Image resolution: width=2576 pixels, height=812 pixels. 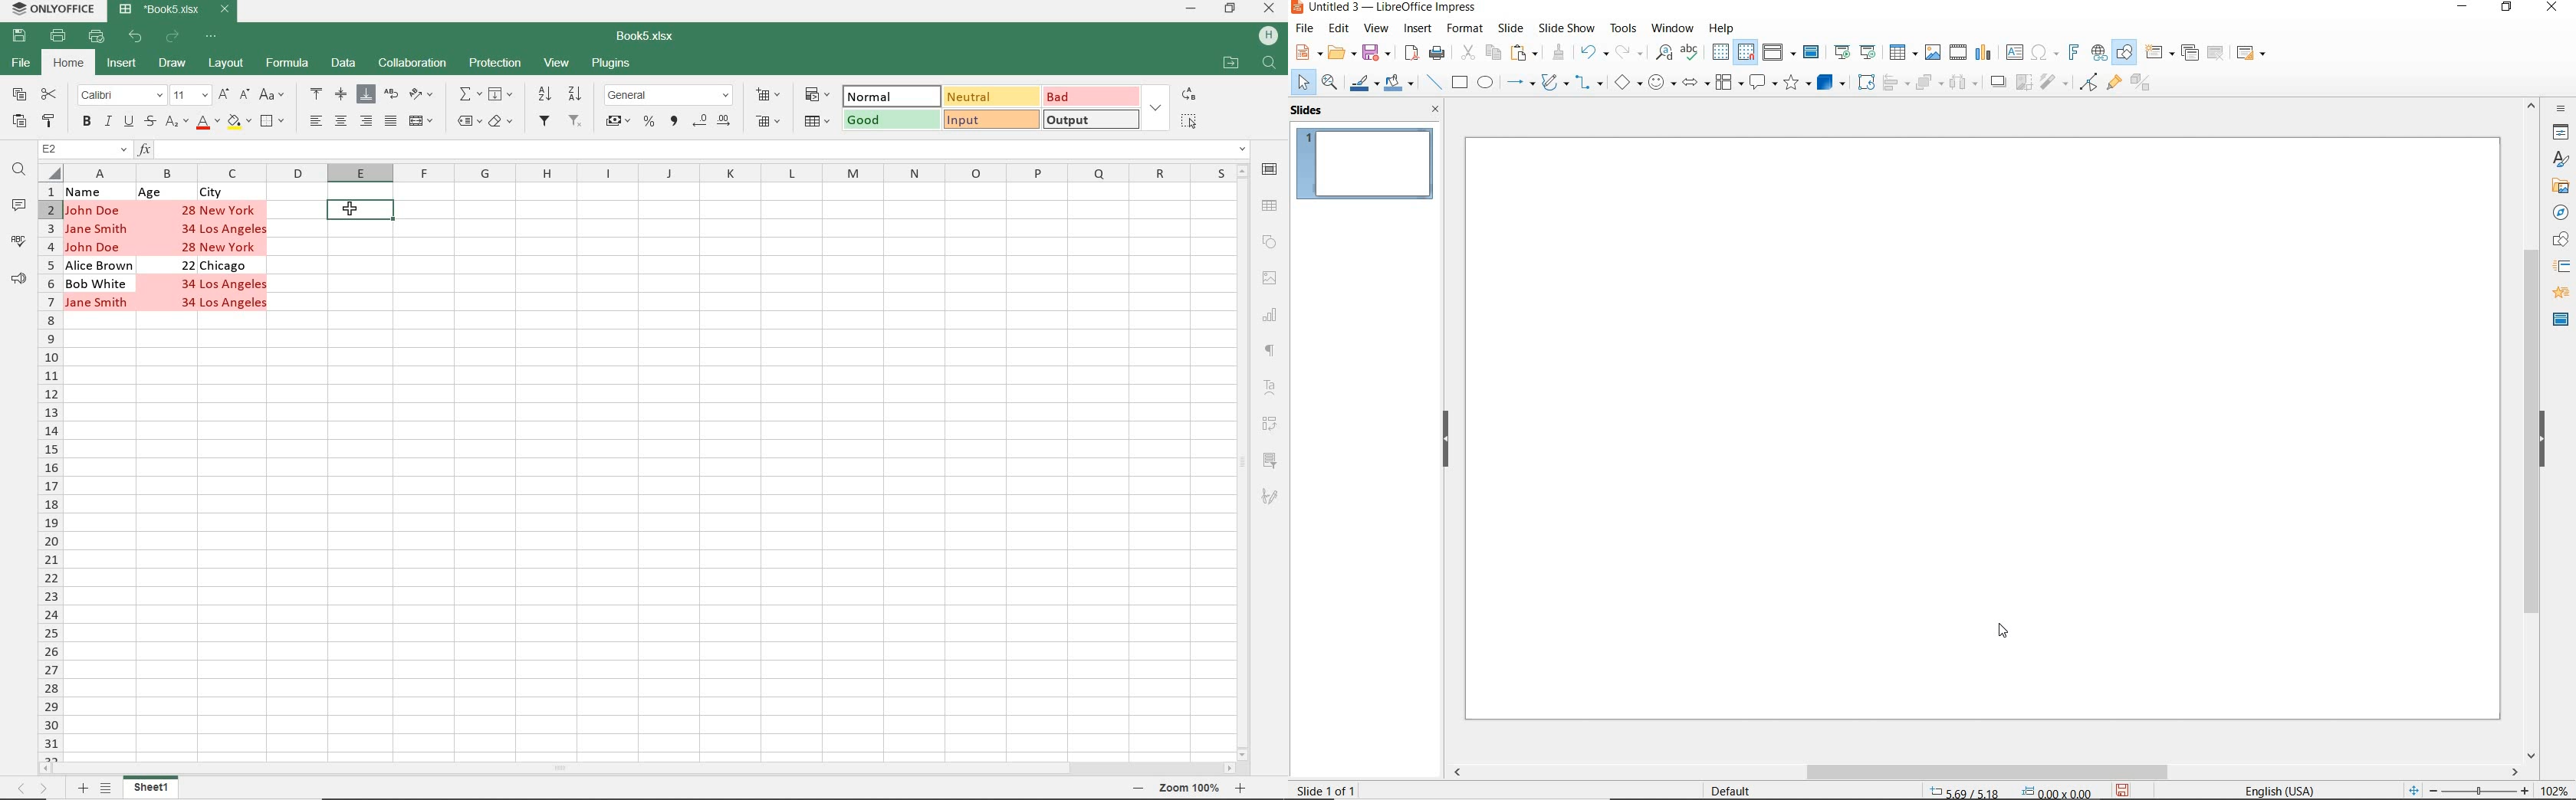 What do you see at coordinates (2560, 160) in the screenshot?
I see `STYLES` at bounding box center [2560, 160].